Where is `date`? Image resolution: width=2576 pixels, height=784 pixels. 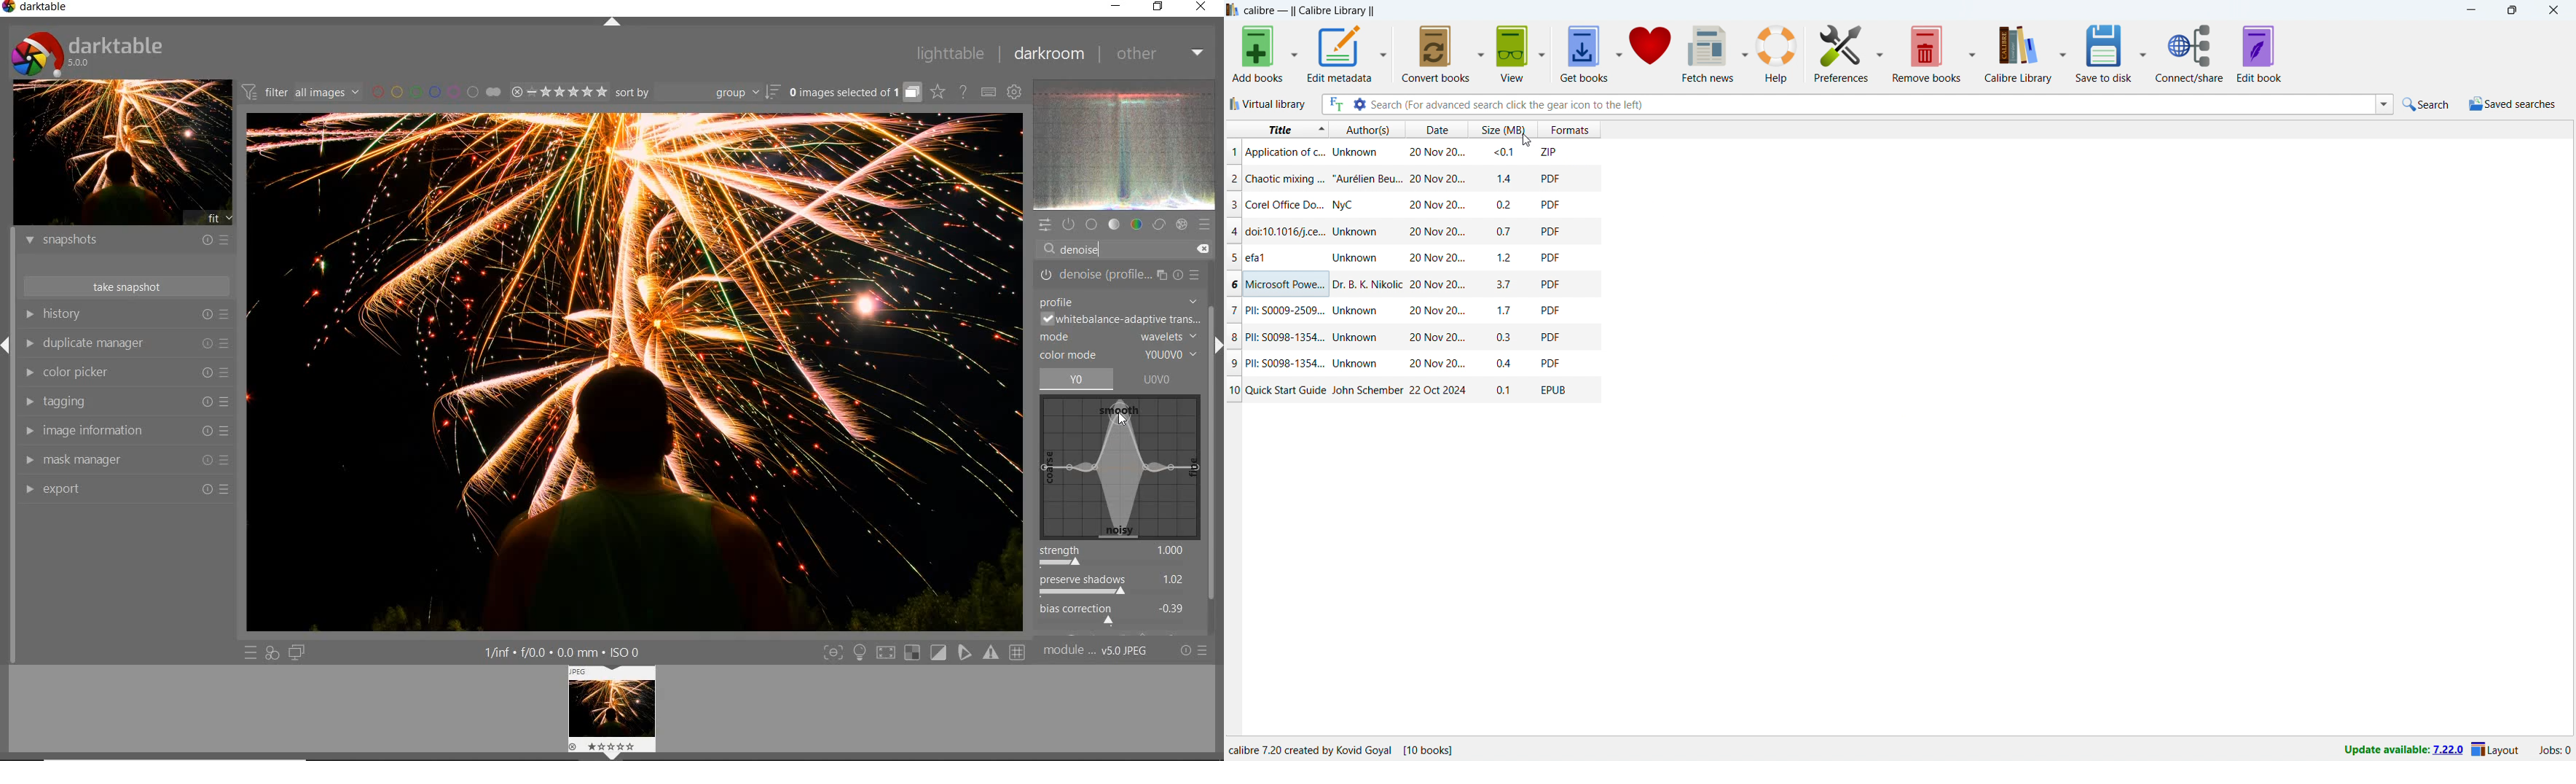 date is located at coordinates (1434, 129).